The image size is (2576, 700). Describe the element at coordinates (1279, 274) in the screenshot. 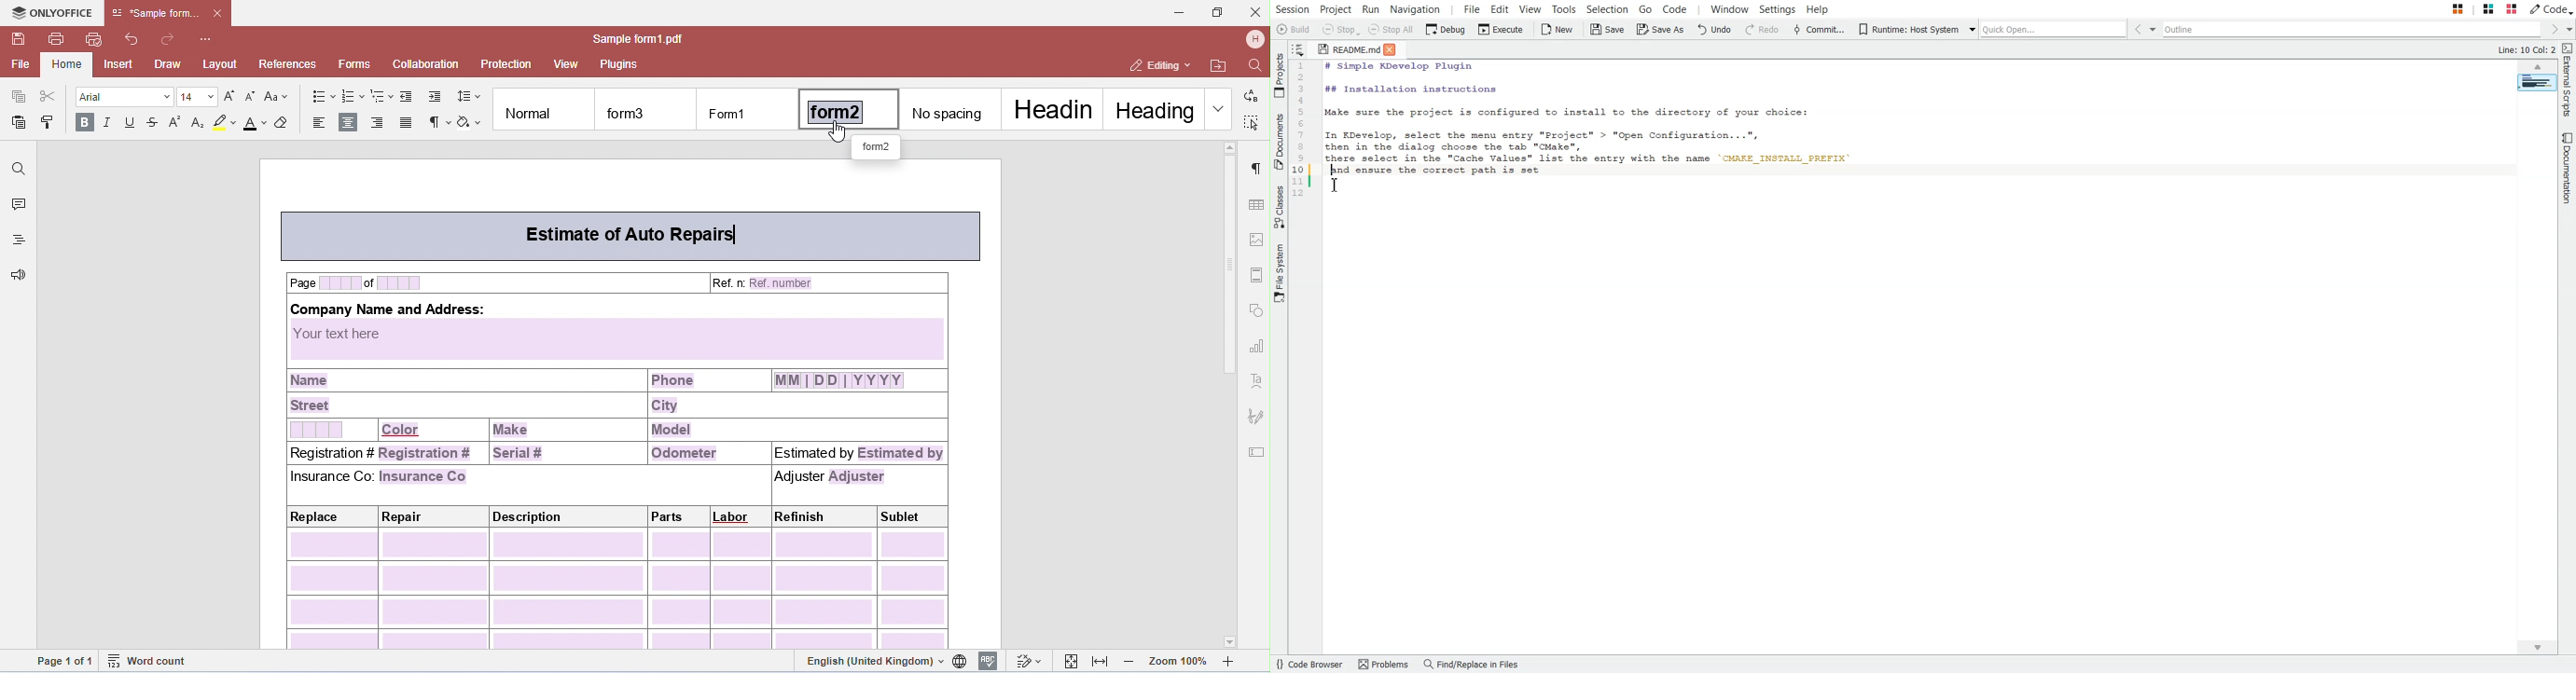

I see `File System` at that location.